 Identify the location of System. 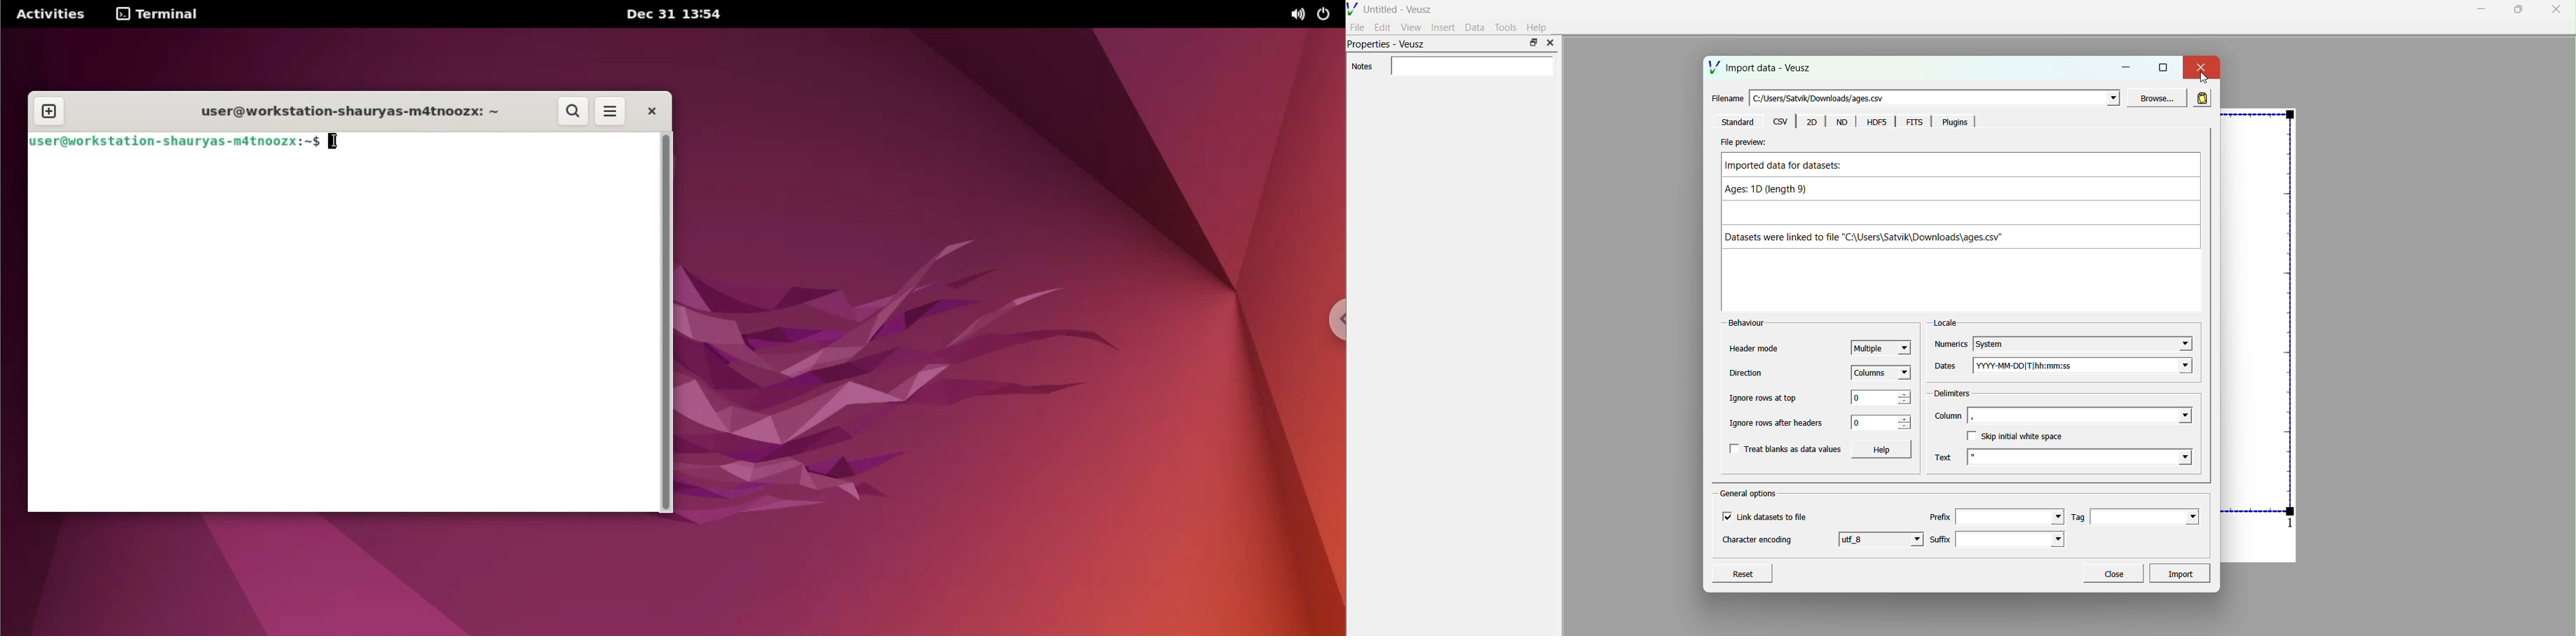
(2084, 344).